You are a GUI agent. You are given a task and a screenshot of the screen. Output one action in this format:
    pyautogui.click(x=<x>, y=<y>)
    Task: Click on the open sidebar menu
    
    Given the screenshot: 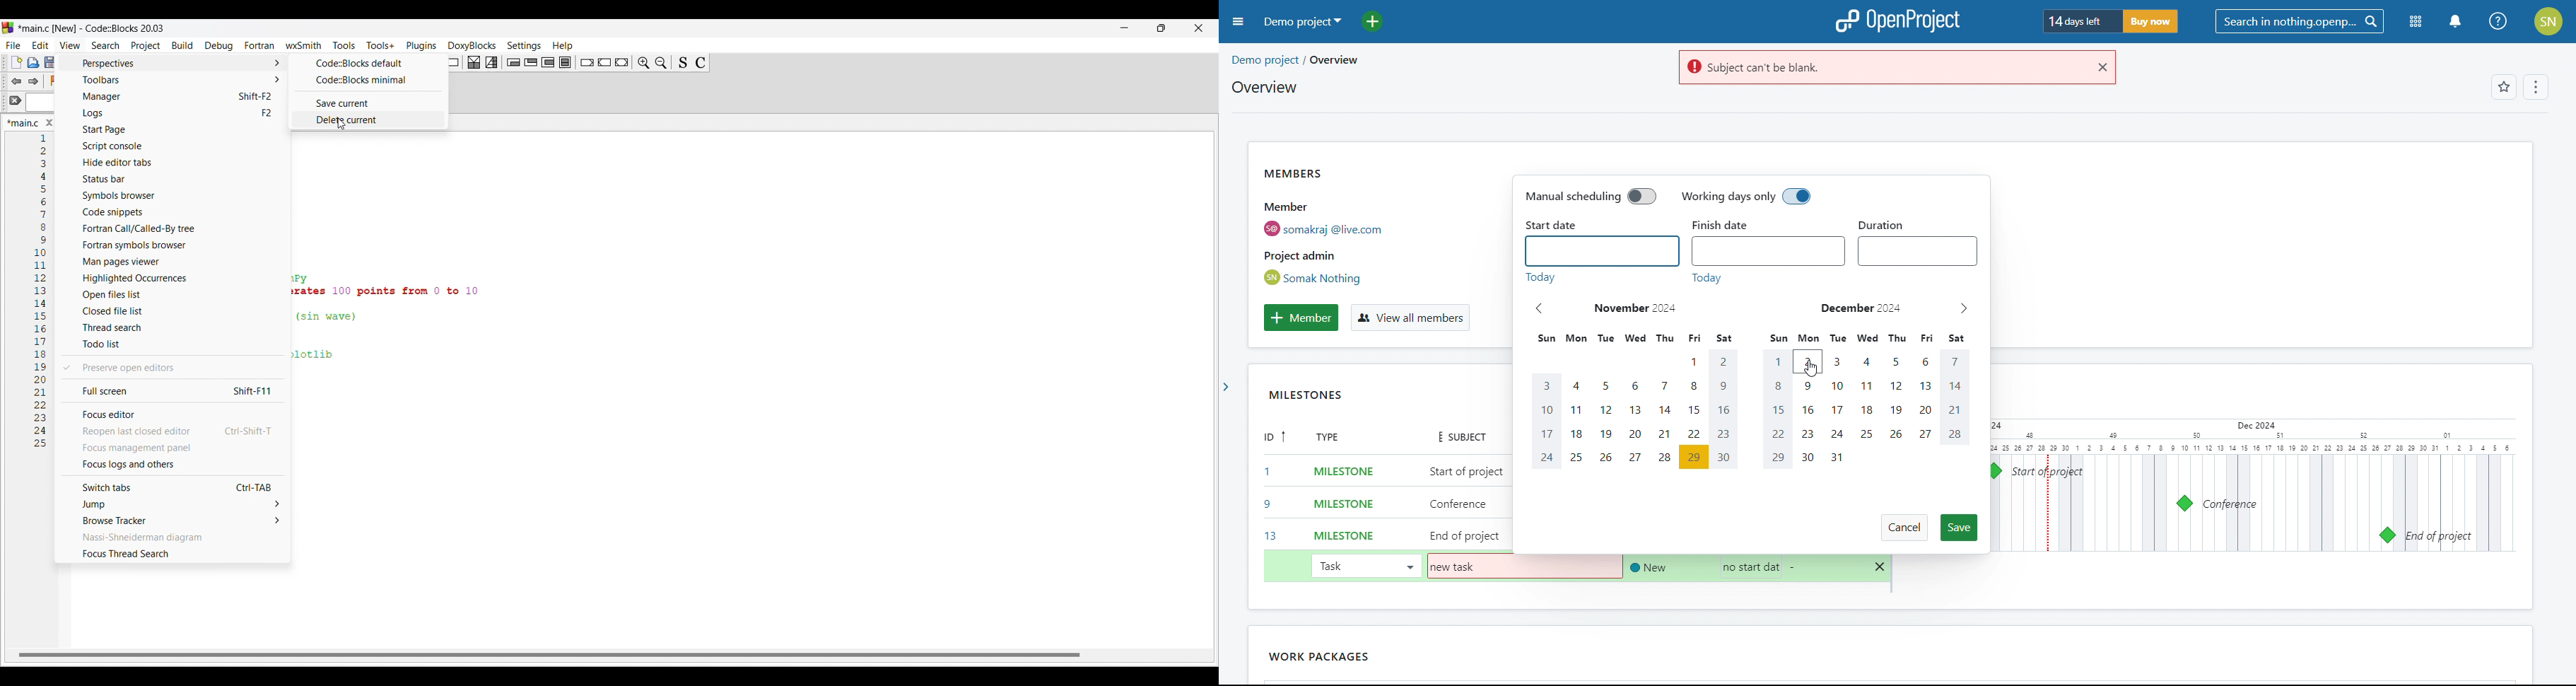 What is the action you would take?
    pyautogui.click(x=1239, y=22)
    